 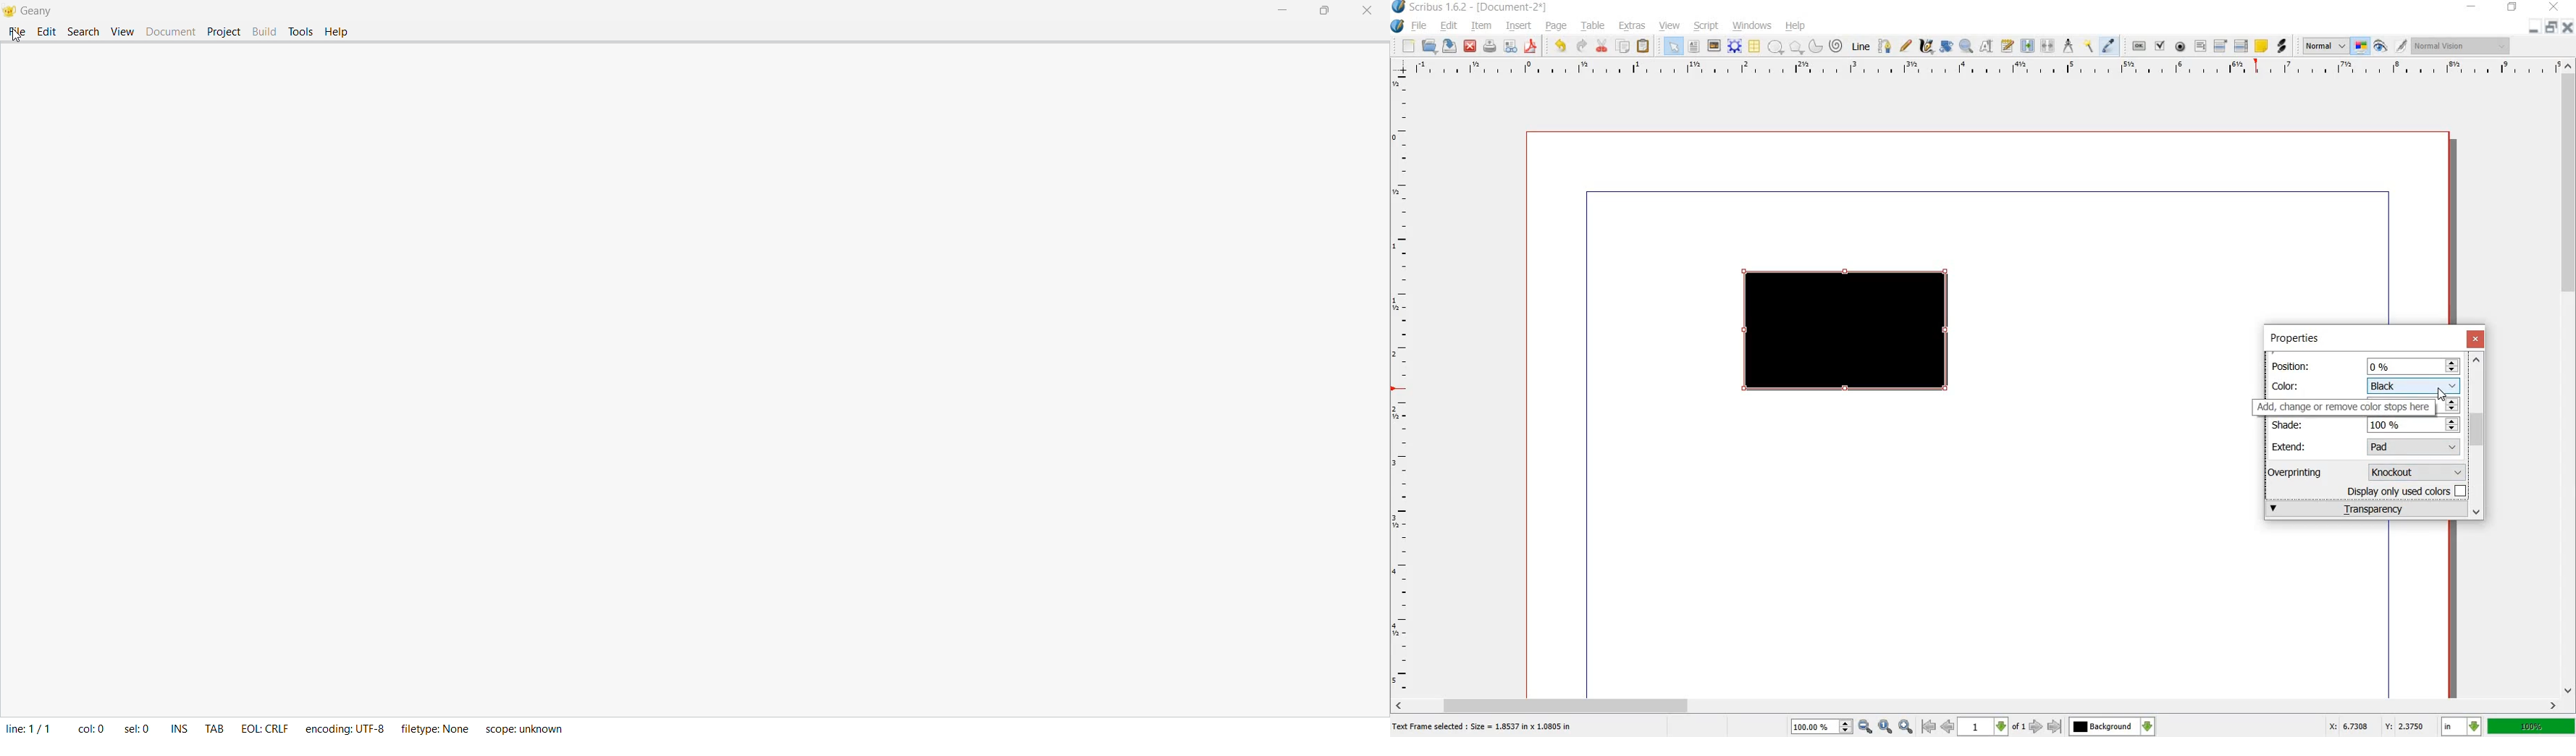 What do you see at coordinates (303, 30) in the screenshot?
I see `Tools` at bounding box center [303, 30].